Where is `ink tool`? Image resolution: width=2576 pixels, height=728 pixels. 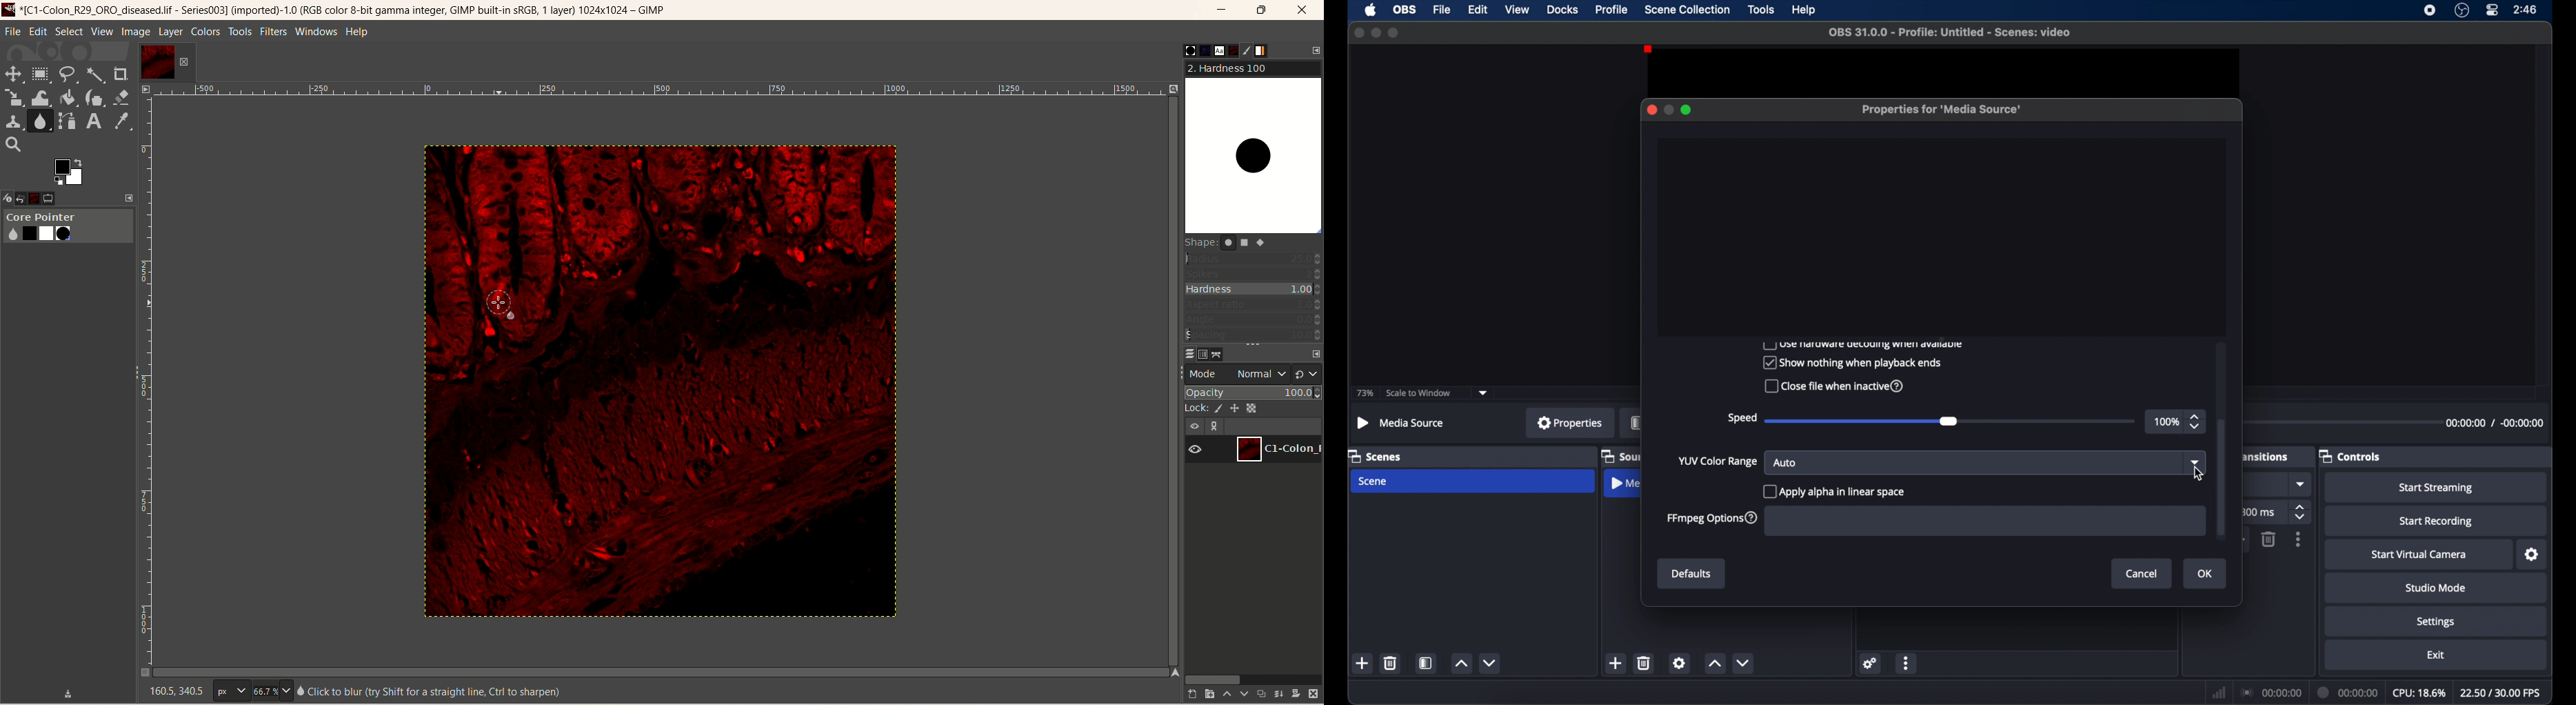 ink tool is located at coordinates (94, 97).